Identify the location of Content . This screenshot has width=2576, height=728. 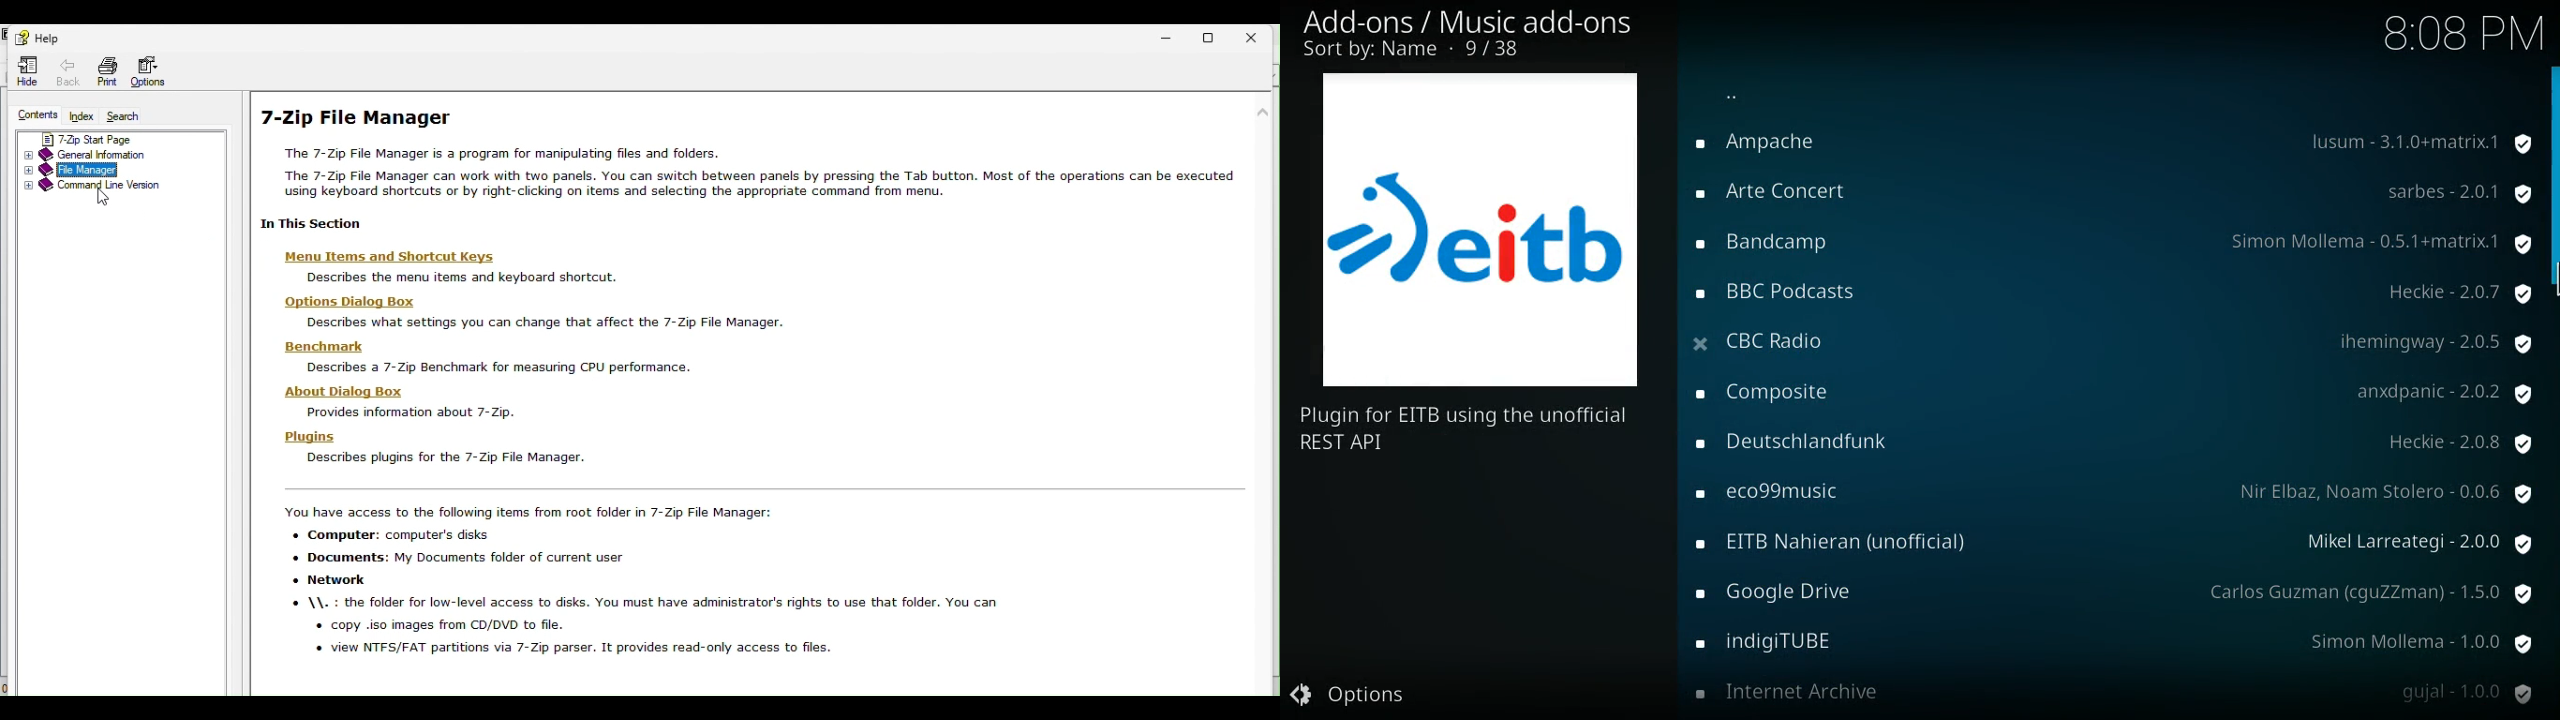
(35, 116).